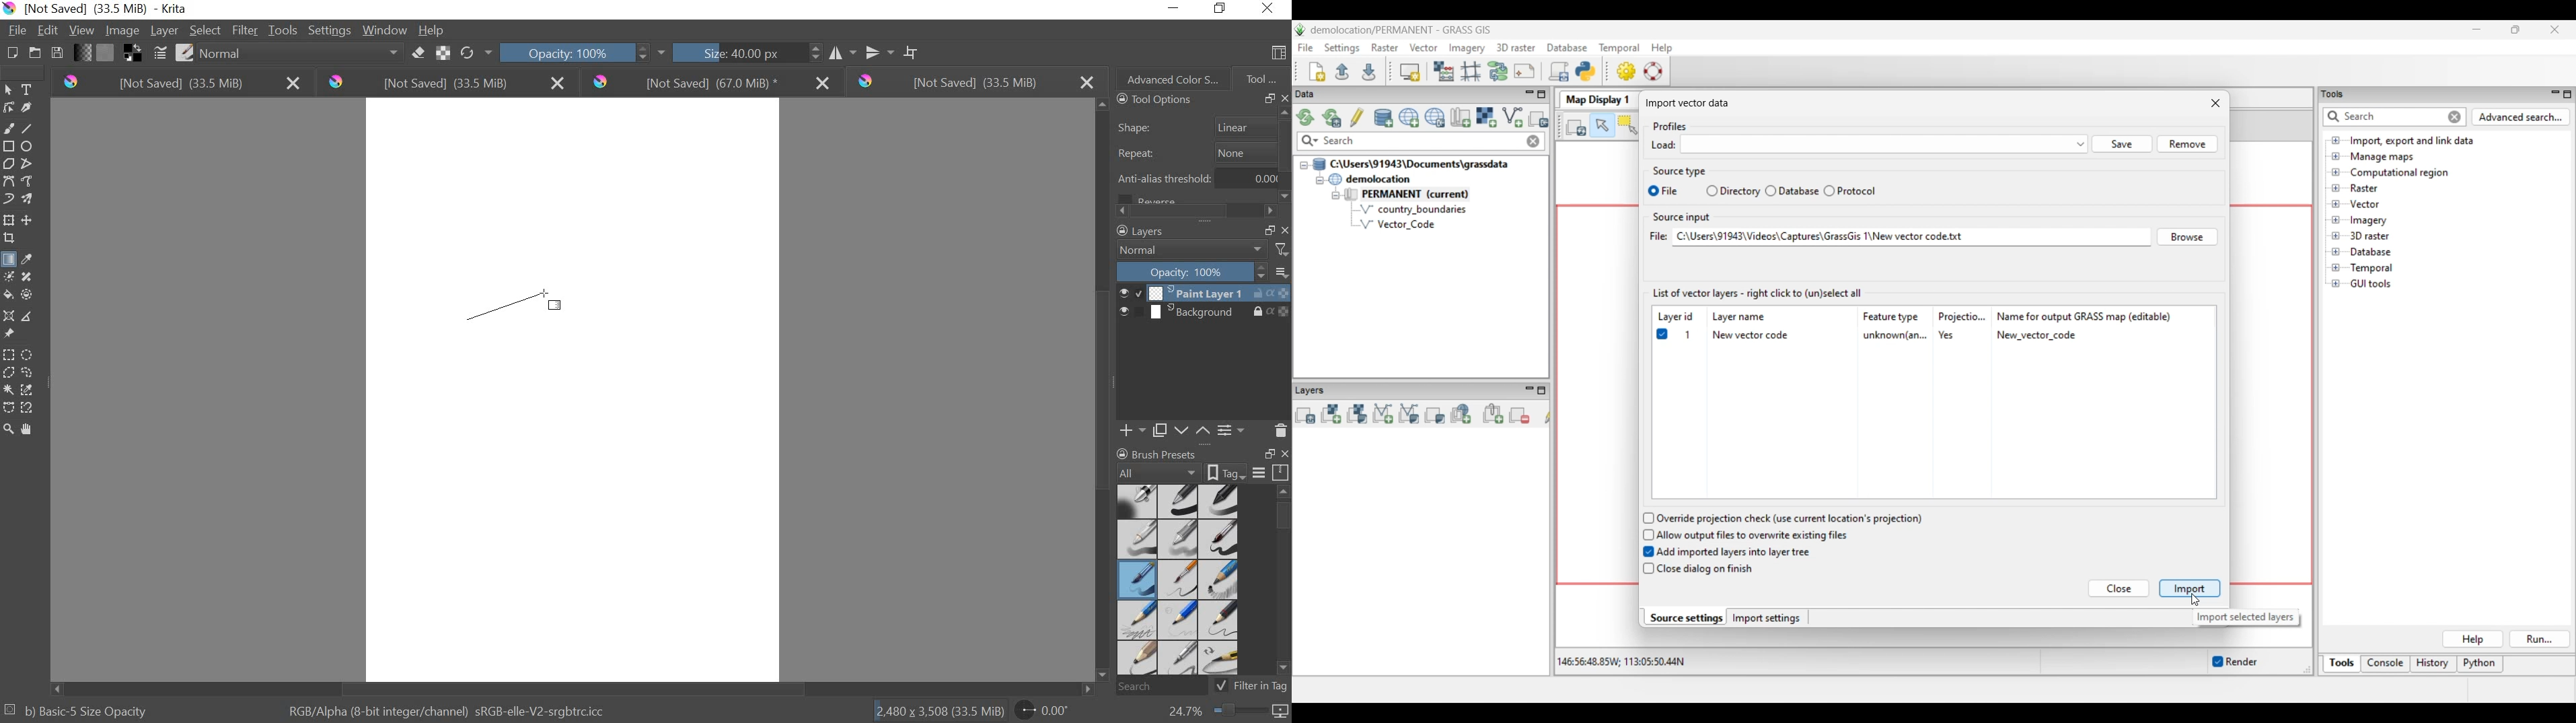 Image resolution: width=2576 pixels, height=728 pixels. Describe the element at coordinates (11, 276) in the screenshot. I see `colorize mask tool` at that location.